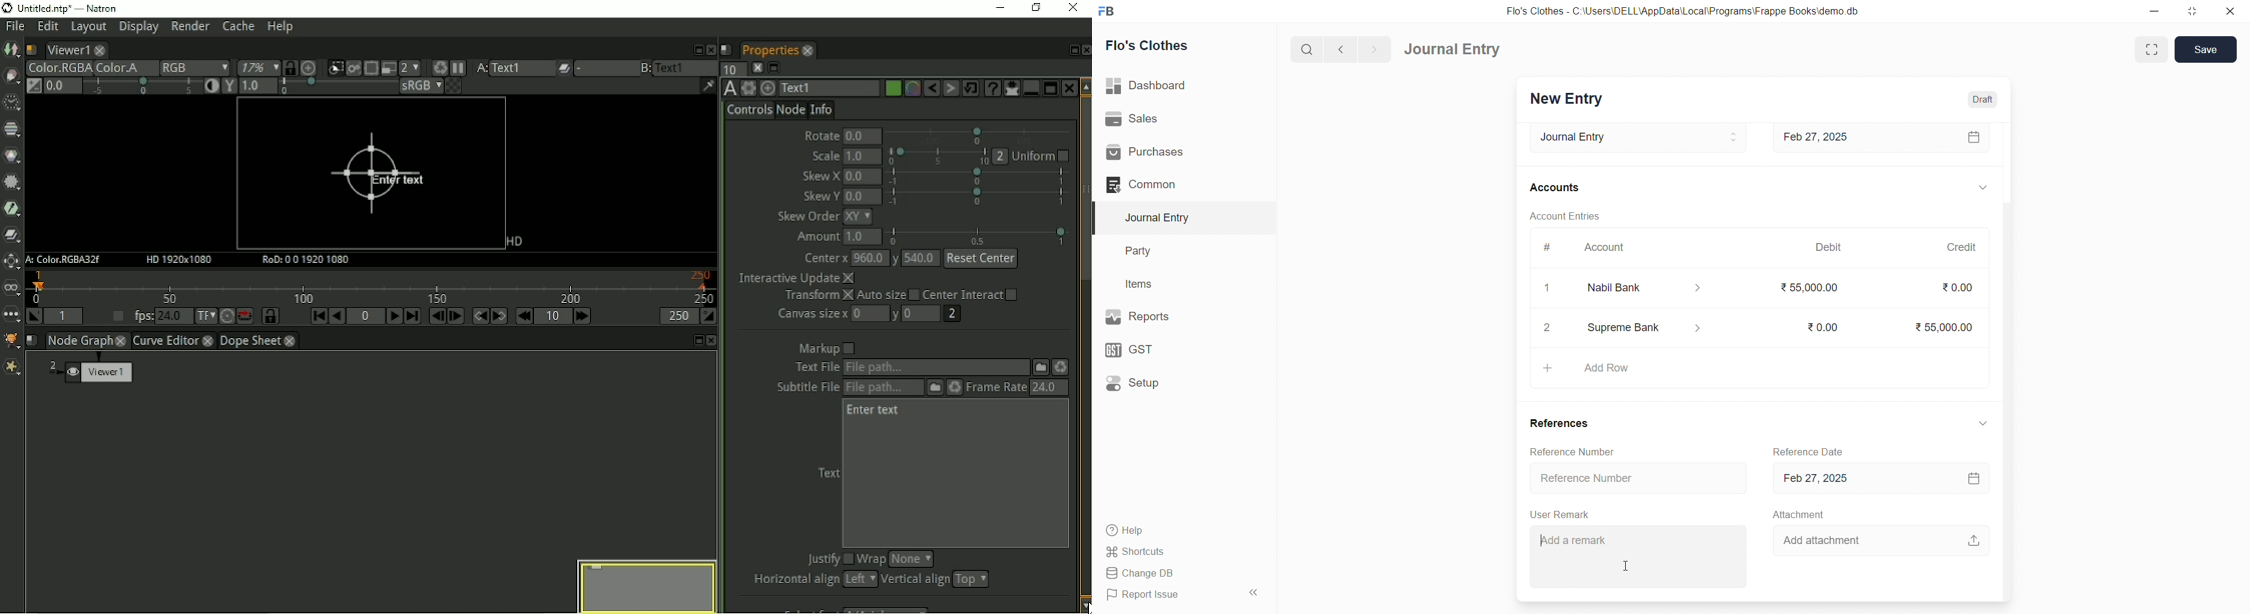 The width and height of the screenshot is (2268, 616). I want to click on Supreme Bank, so click(1648, 326).